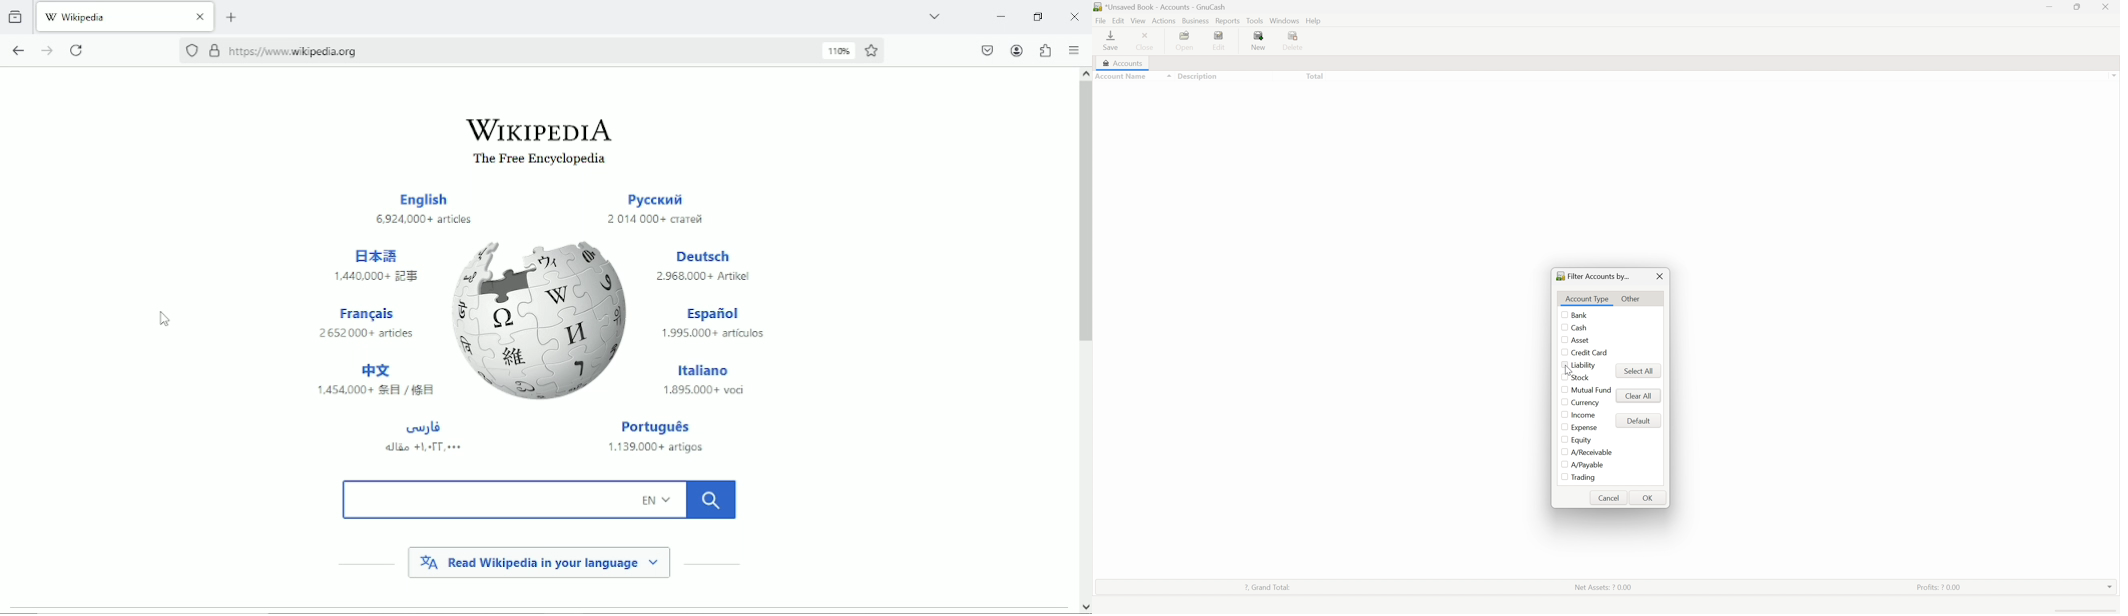 Image resolution: width=2128 pixels, height=616 pixels. What do you see at coordinates (871, 51) in the screenshot?
I see `Bookmark this page` at bounding box center [871, 51].